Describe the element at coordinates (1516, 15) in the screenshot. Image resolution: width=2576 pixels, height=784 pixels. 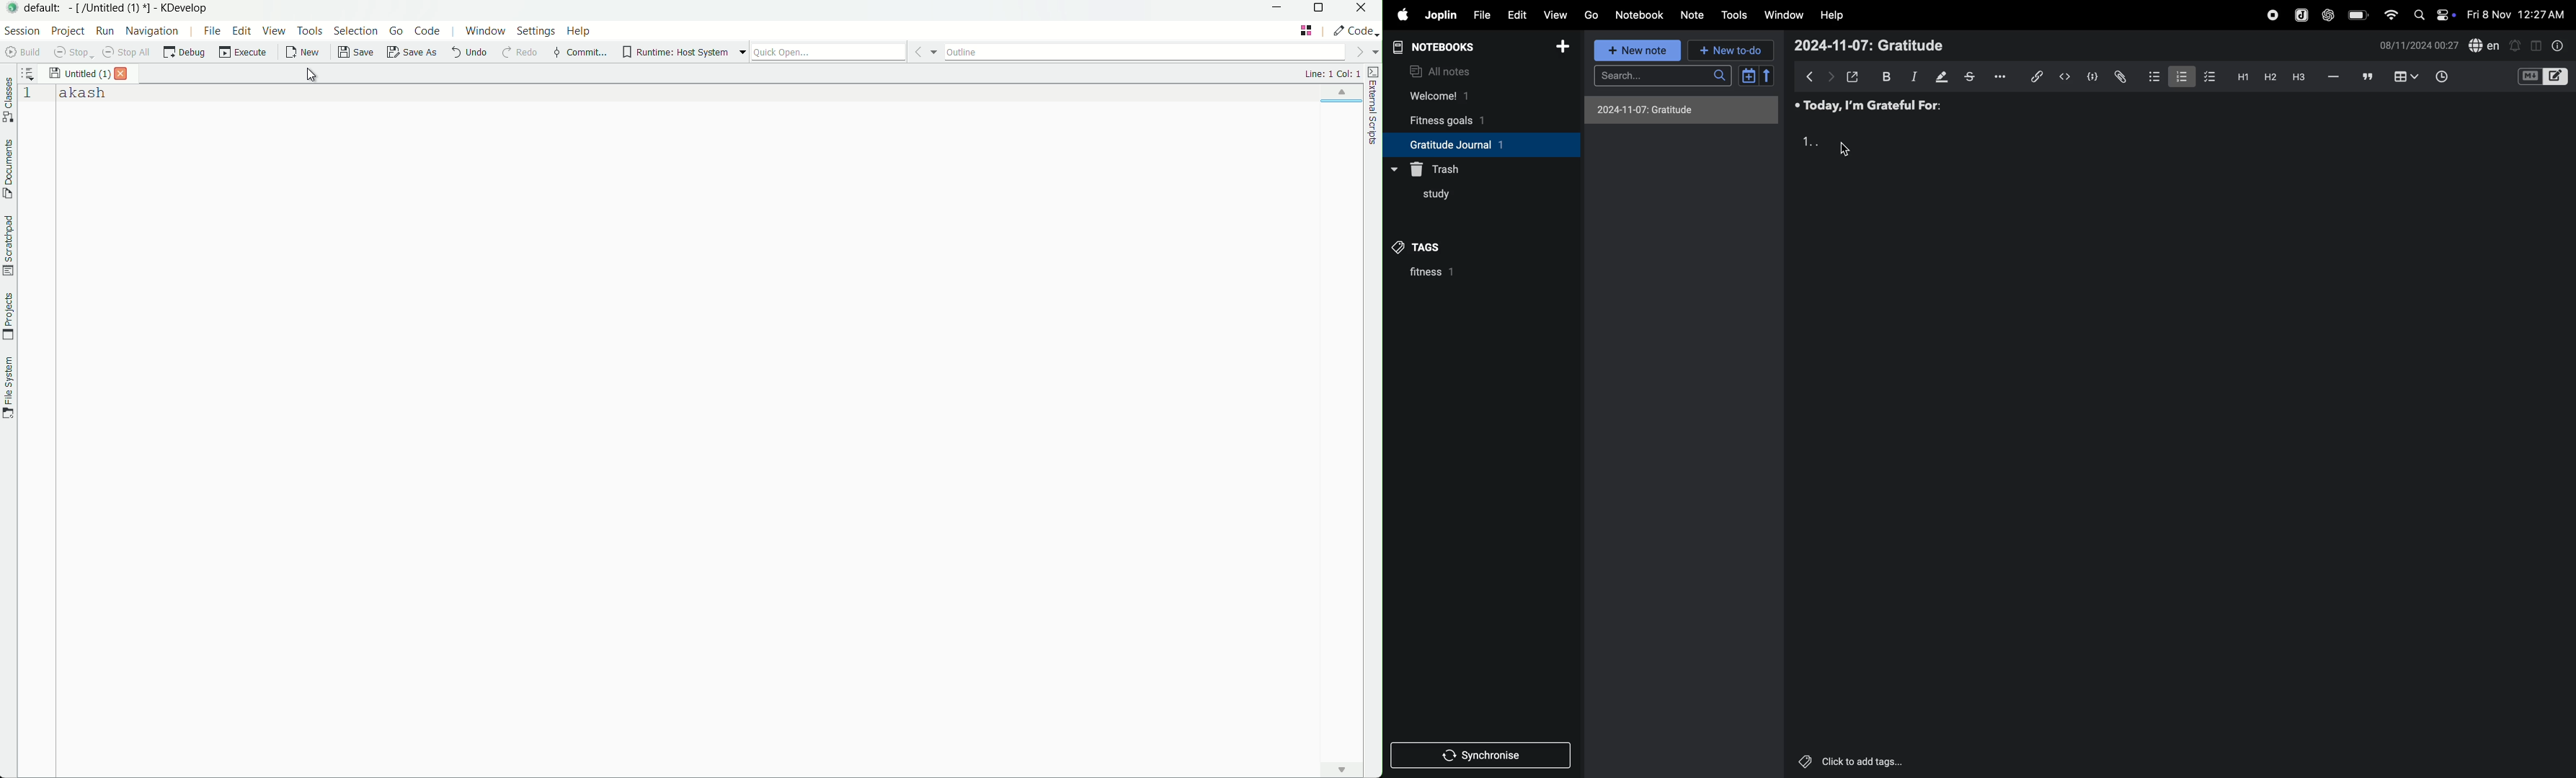
I see `edit` at that location.